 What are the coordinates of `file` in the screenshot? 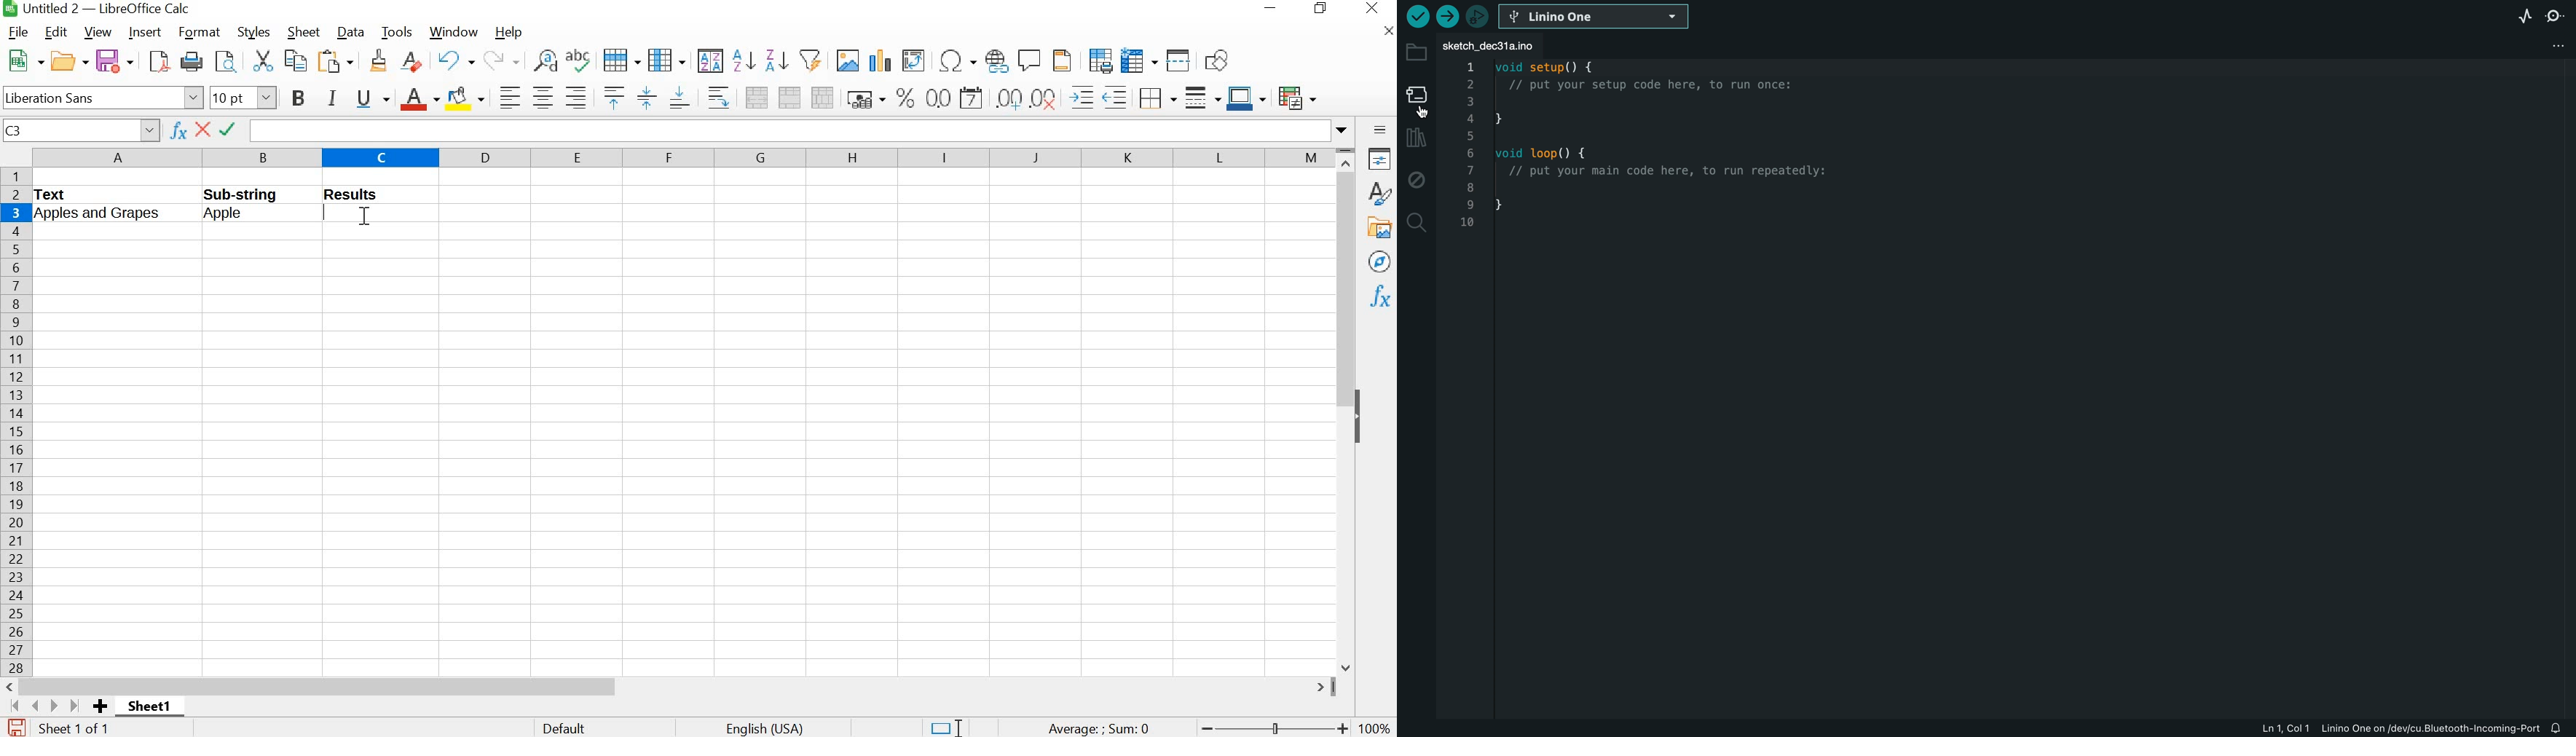 It's located at (15, 31).